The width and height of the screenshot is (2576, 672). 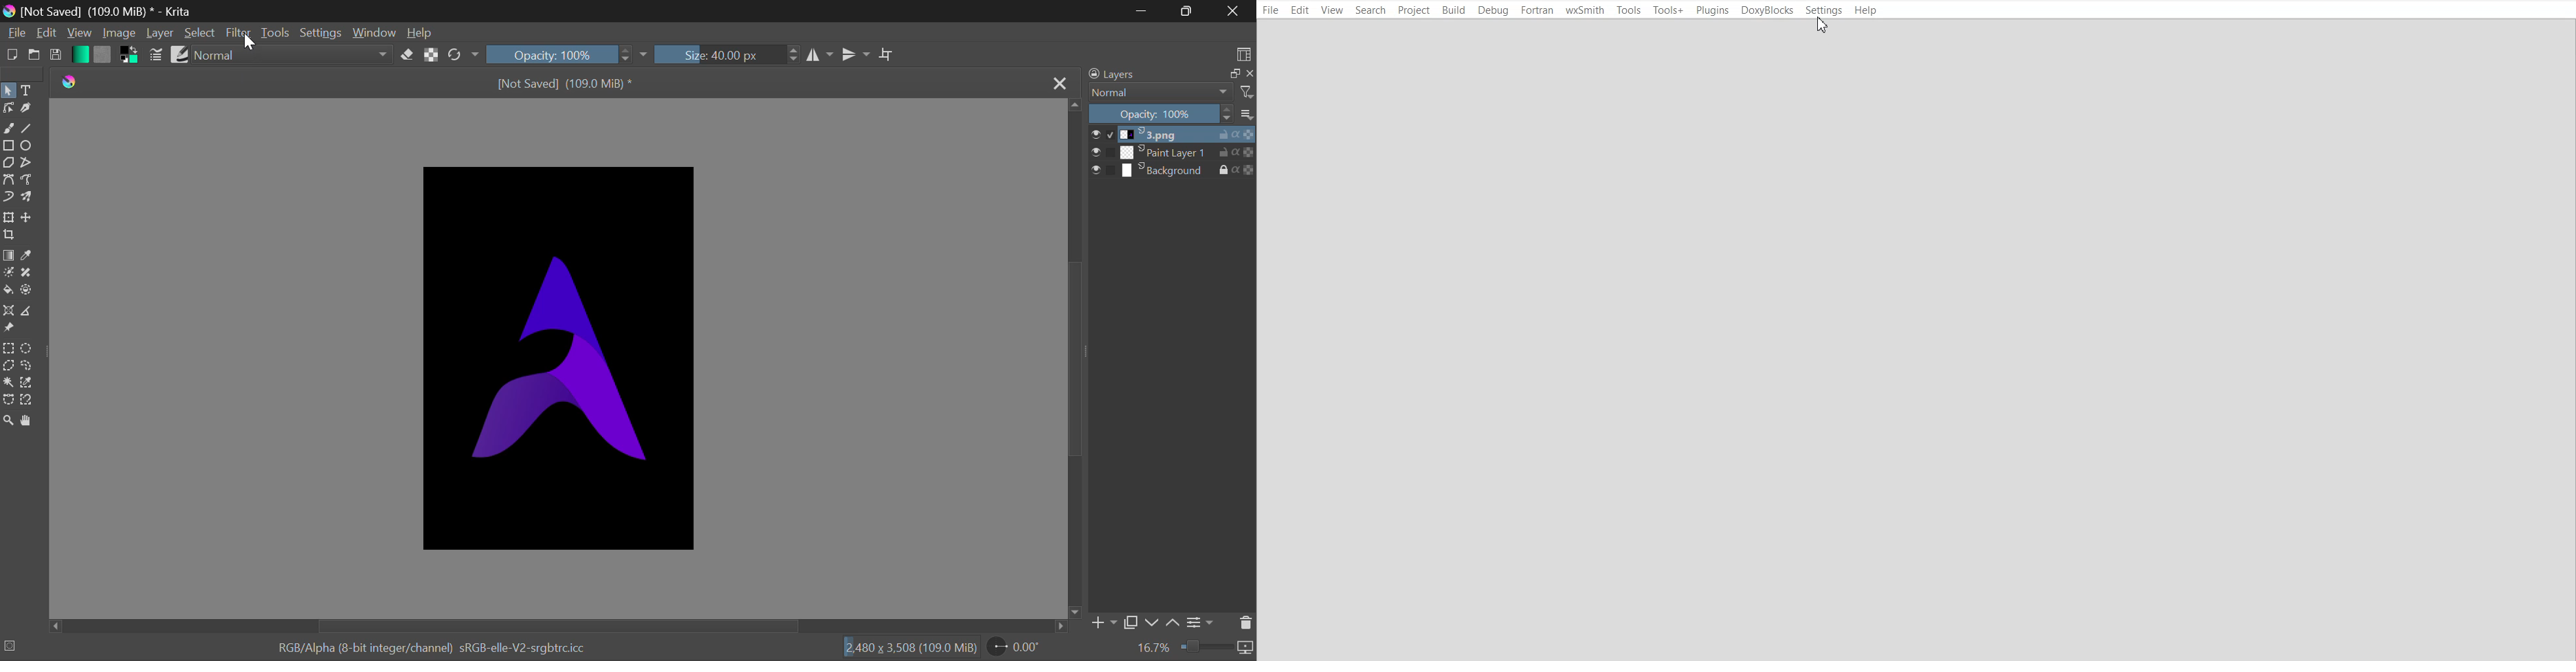 What do you see at coordinates (179, 54) in the screenshot?
I see `Brush Presets` at bounding box center [179, 54].